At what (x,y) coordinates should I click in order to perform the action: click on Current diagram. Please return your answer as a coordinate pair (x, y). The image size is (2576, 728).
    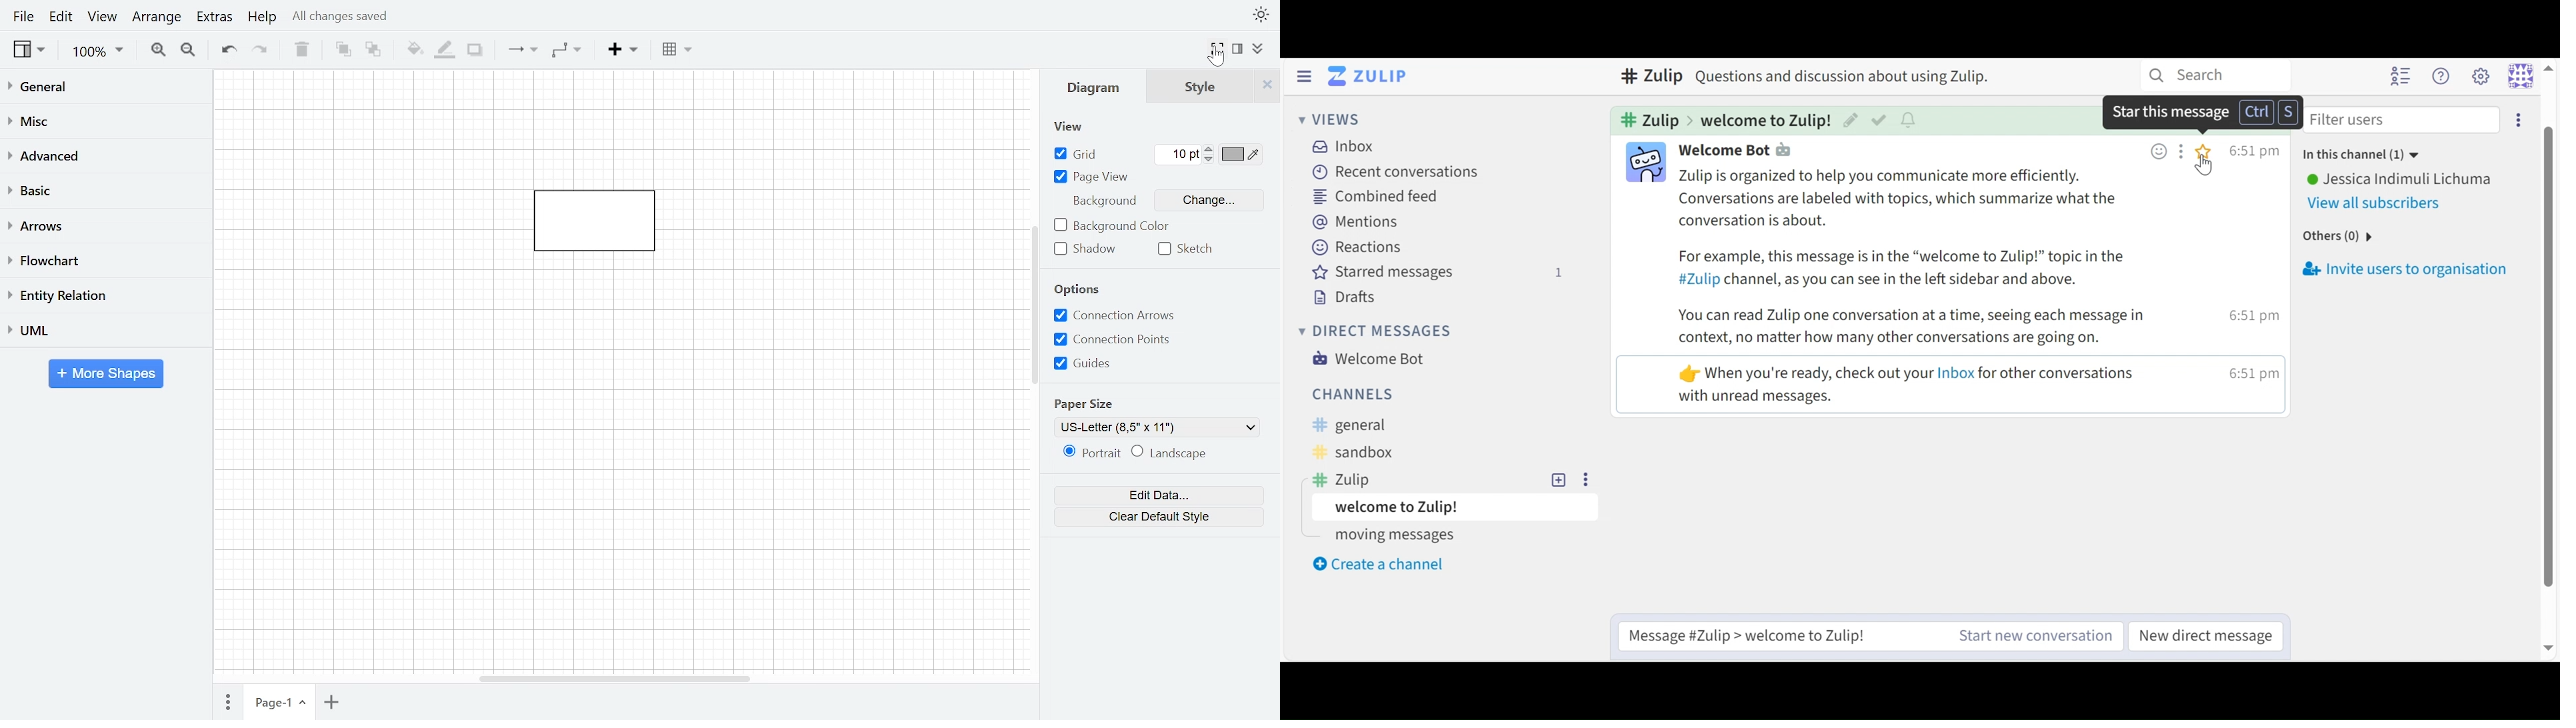
    Looking at the image, I should click on (603, 231).